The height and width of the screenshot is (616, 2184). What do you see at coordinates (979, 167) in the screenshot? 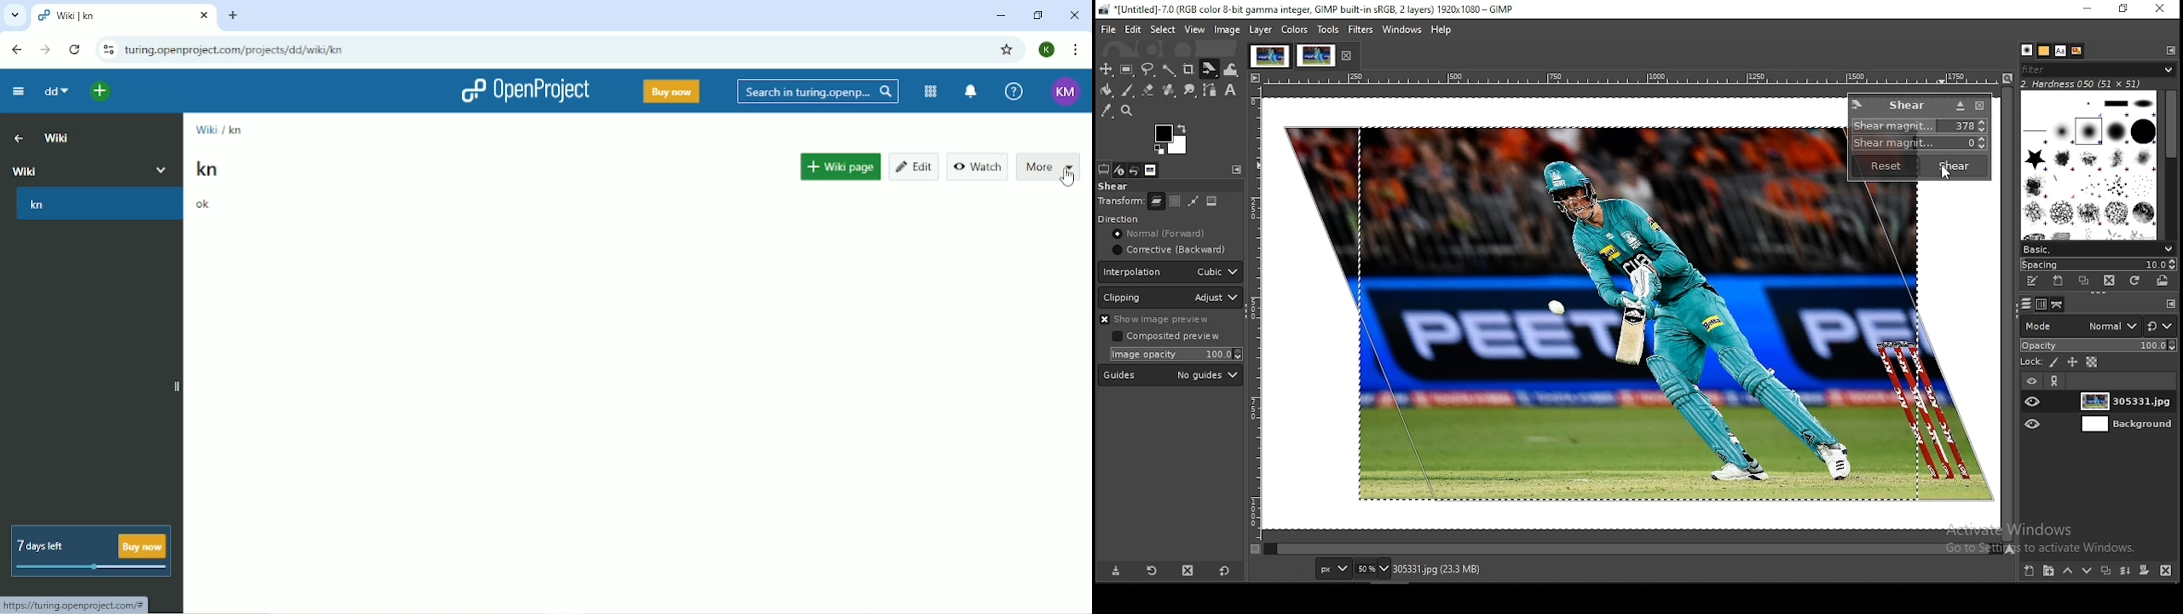
I see `Watch` at bounding box center [979, 167].